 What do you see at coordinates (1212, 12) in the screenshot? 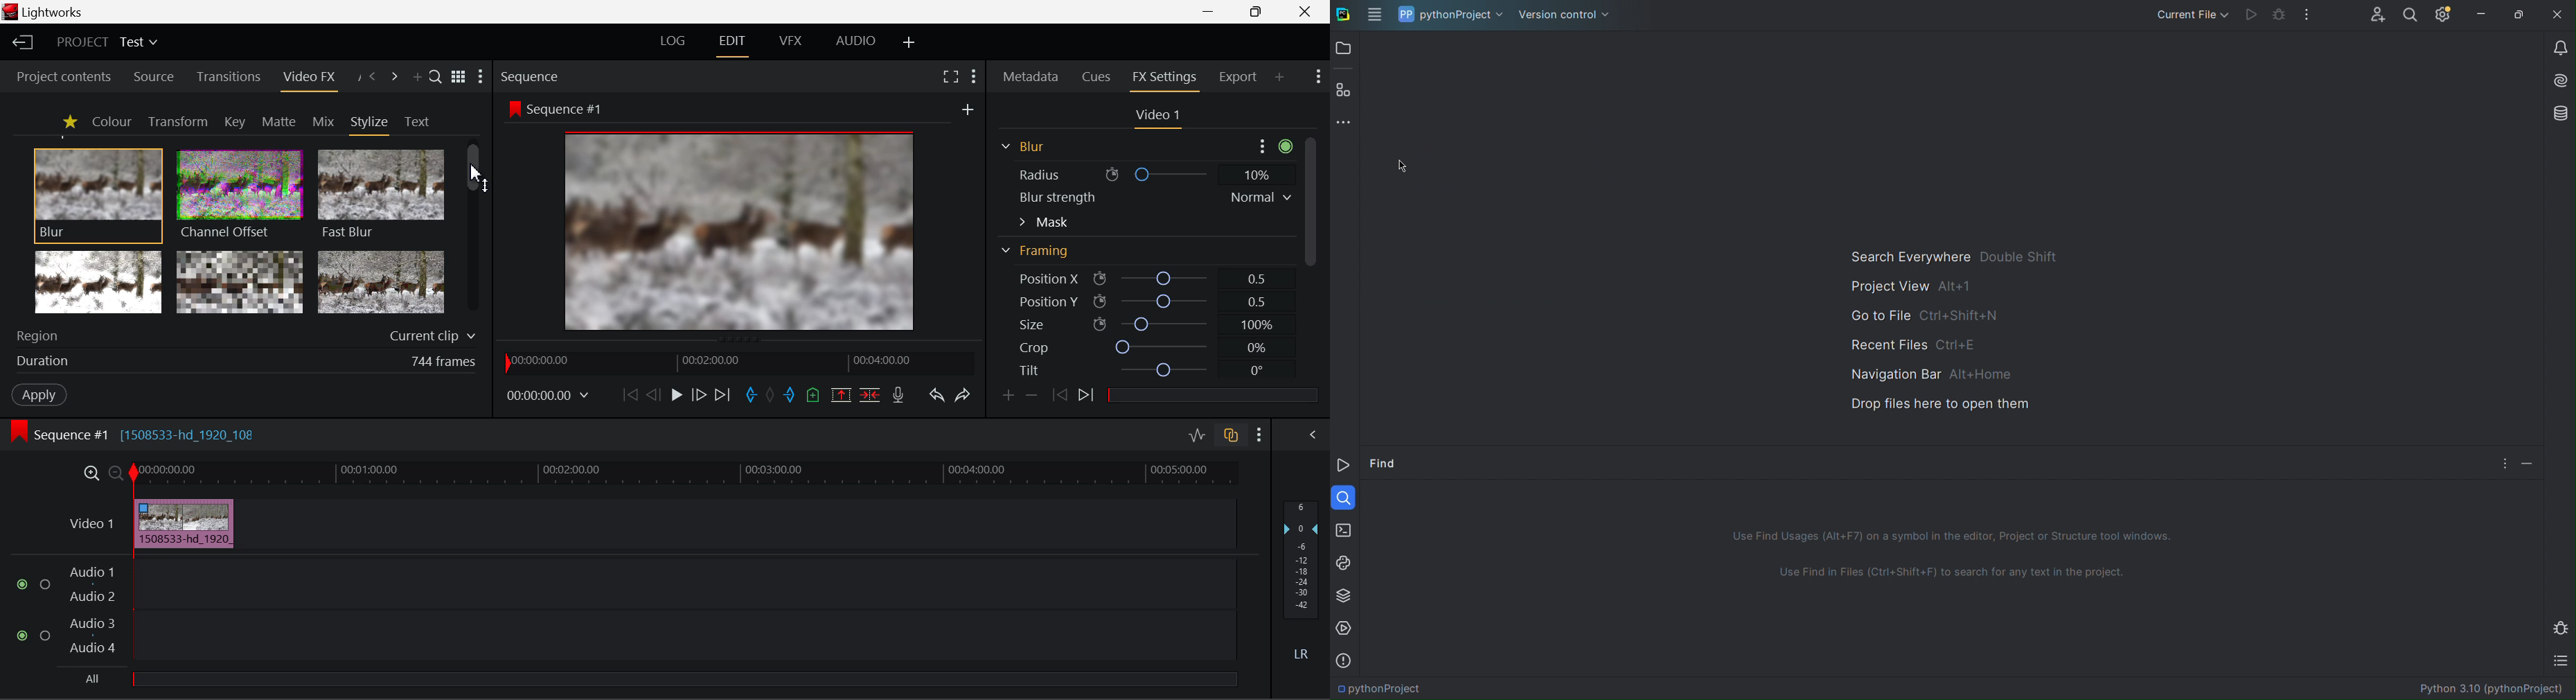
I see `Restore Down` at bounding box center [1212, 12].